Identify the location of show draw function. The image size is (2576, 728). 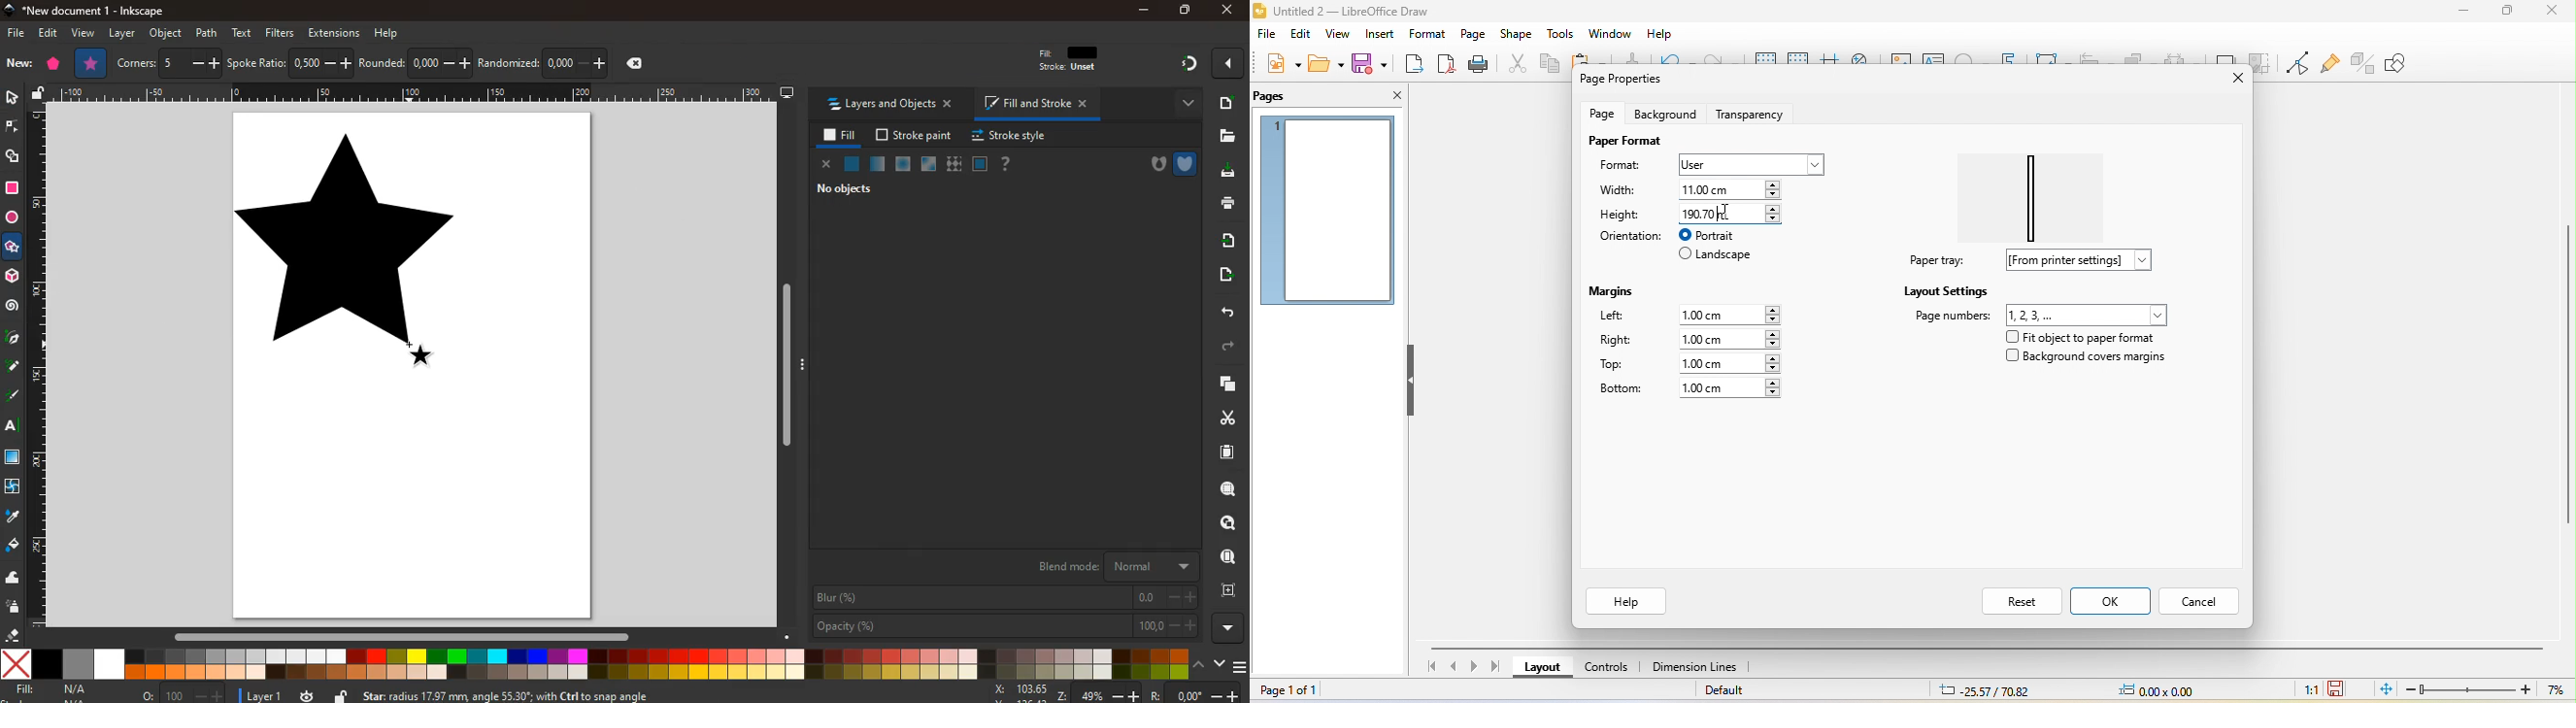
(2410, 63).